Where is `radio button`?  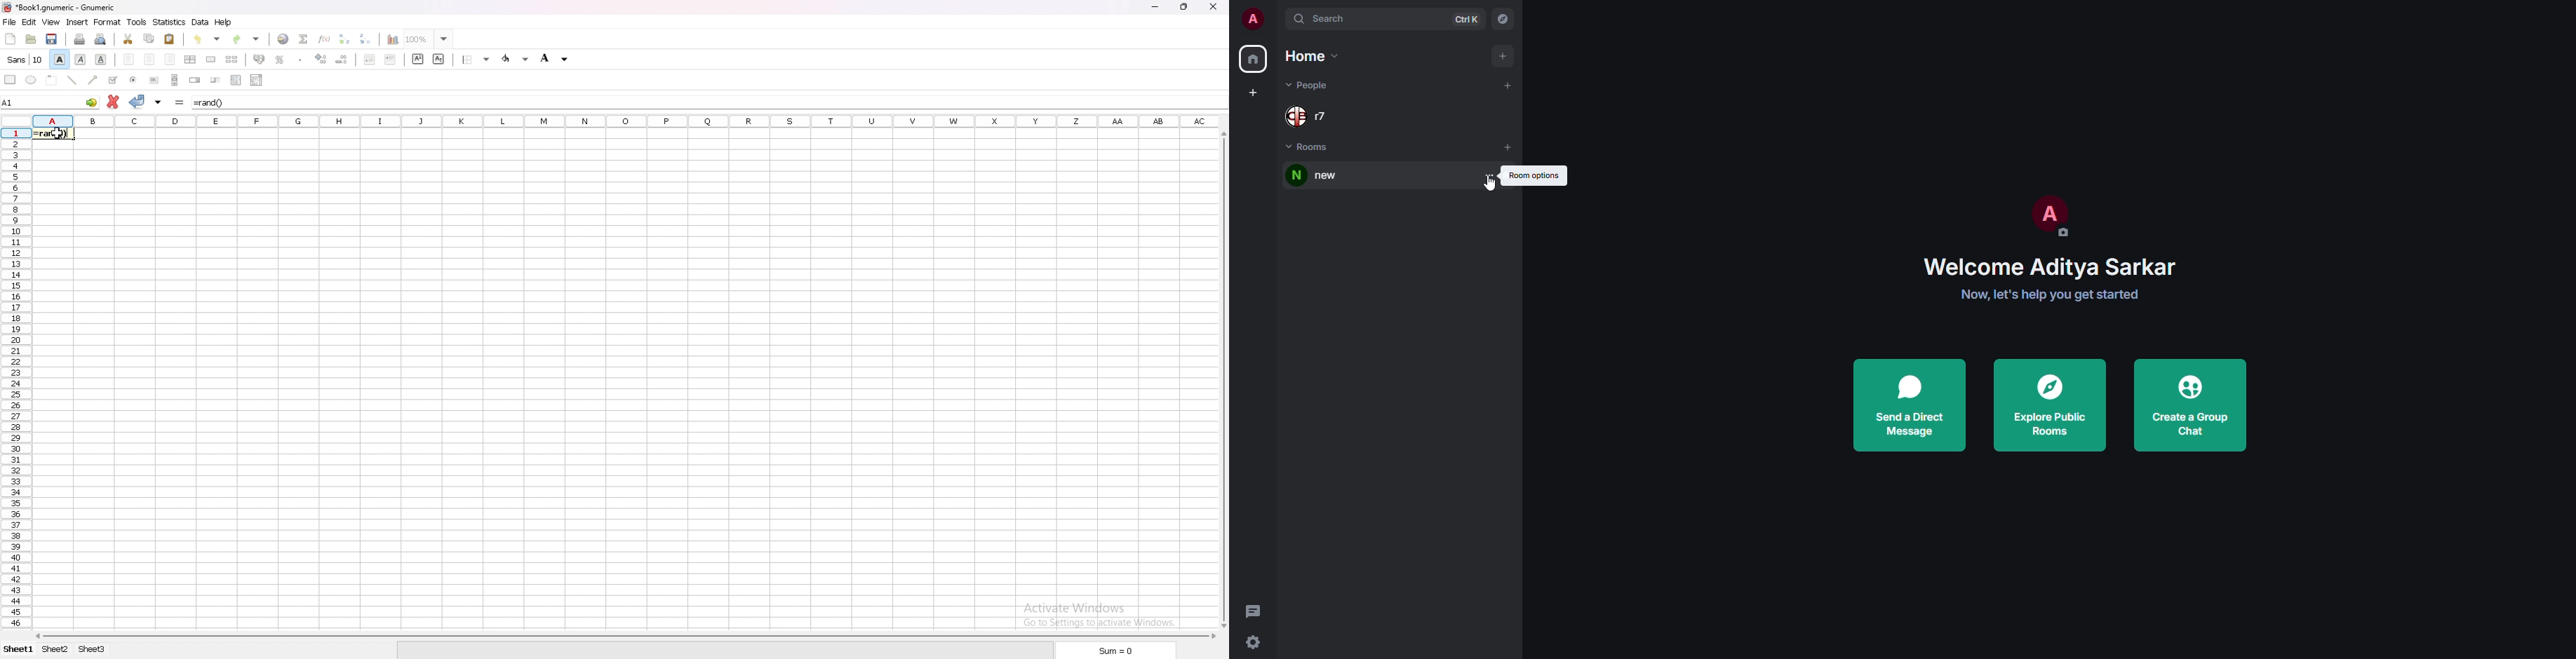
radio button is located at coordinates (133, 80).